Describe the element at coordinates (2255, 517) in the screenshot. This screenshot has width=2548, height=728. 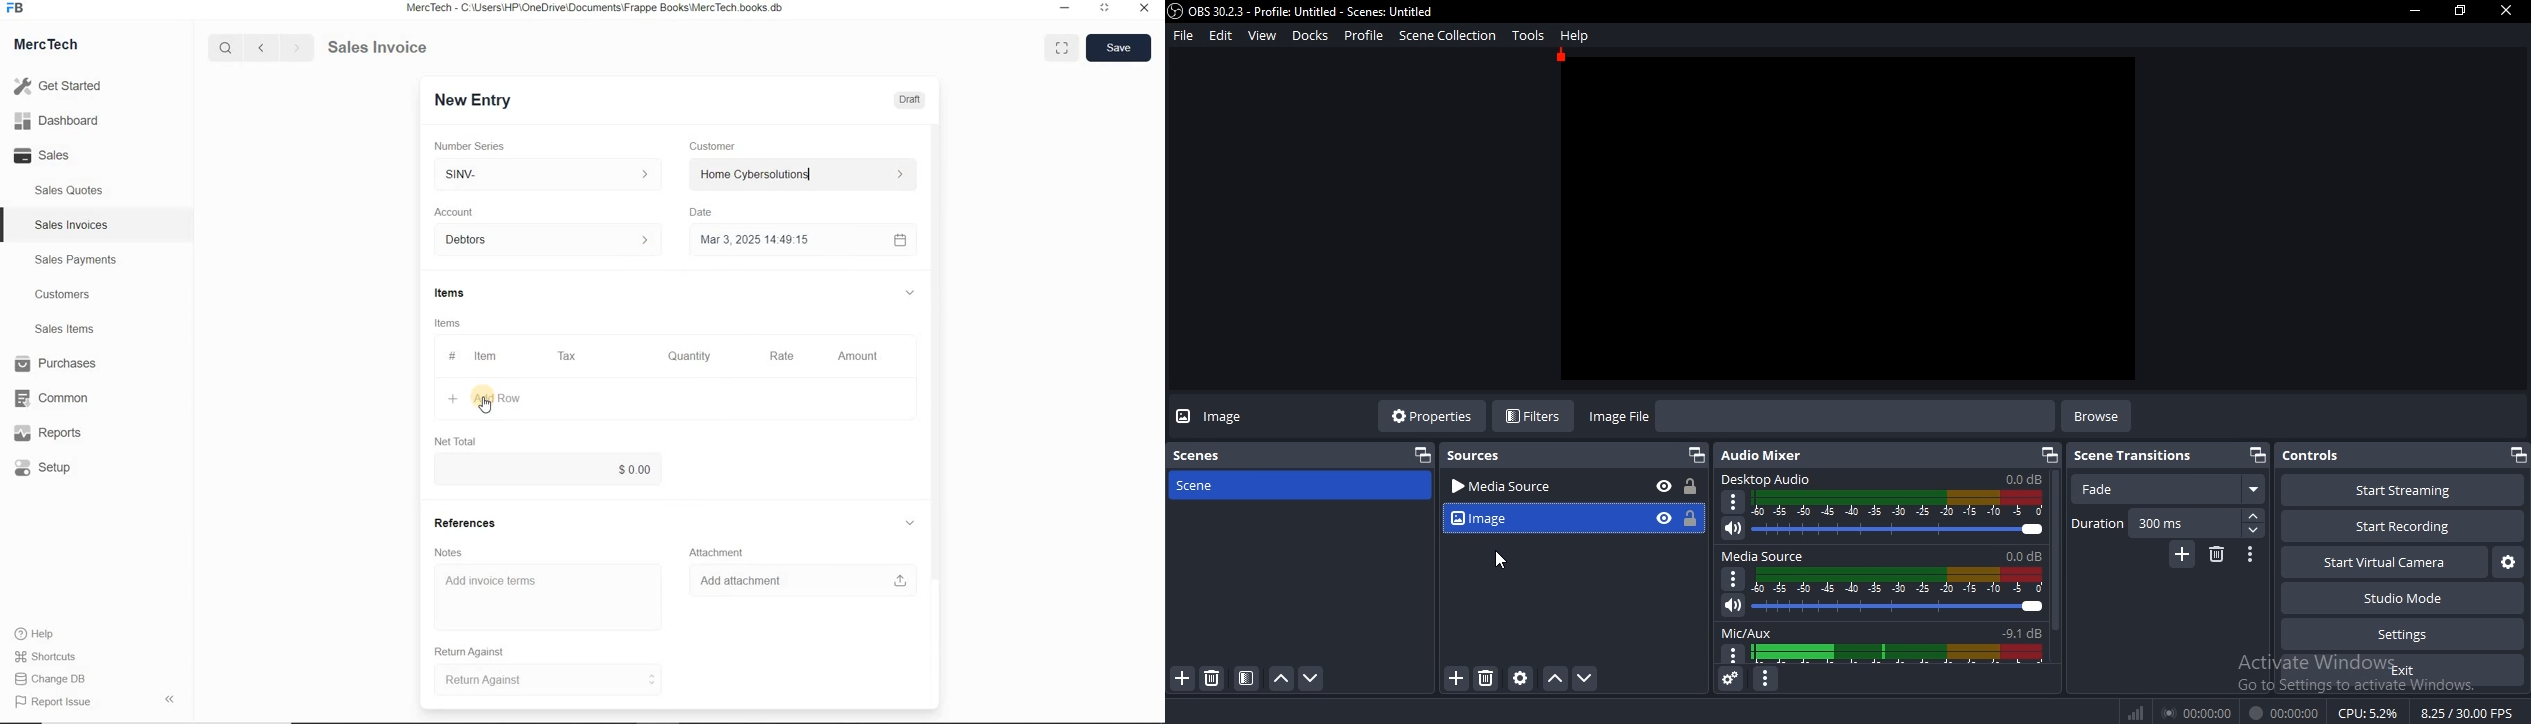
I see `forward` at that location.